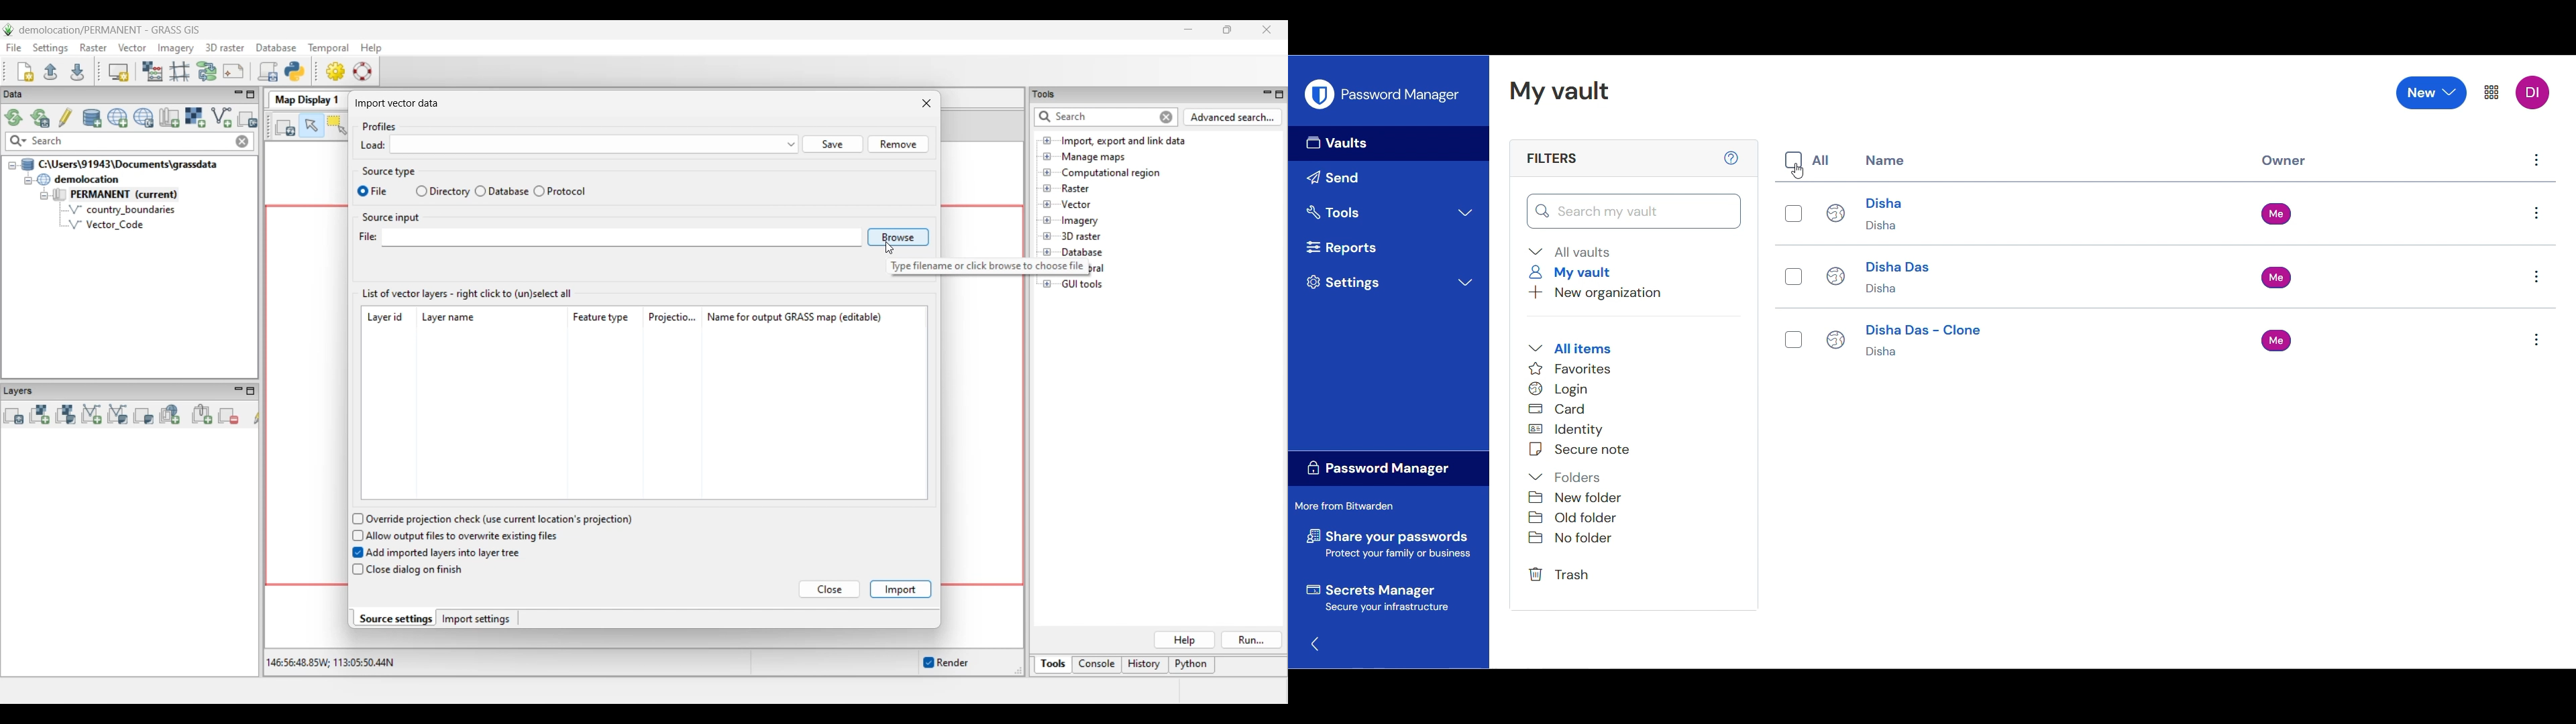 The width and height of the screenshot is (2576, 728). Describe the element at coordinates (1792, 339) in the screenshot. I see `Indicates toggle on/off` at that location.